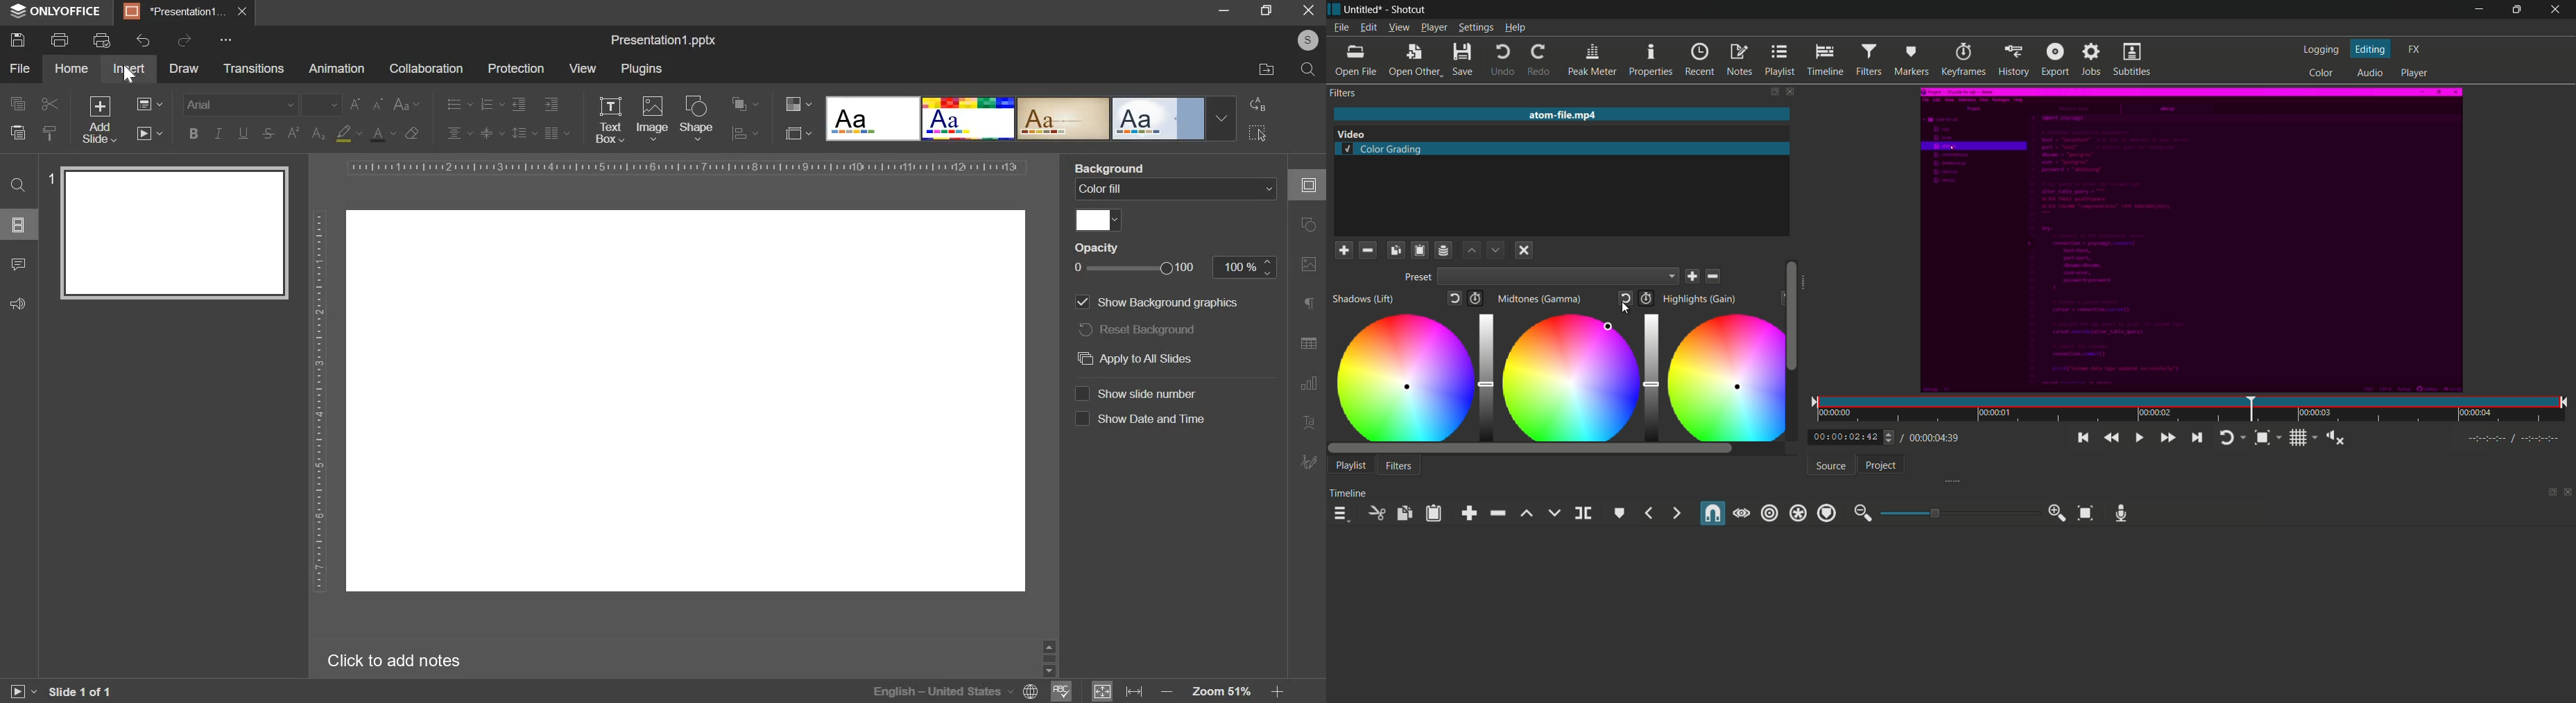  What do you see at coordinates (1592, 61) in the screenshot?
I see `peak meter` at bounding box center [1592, 61].